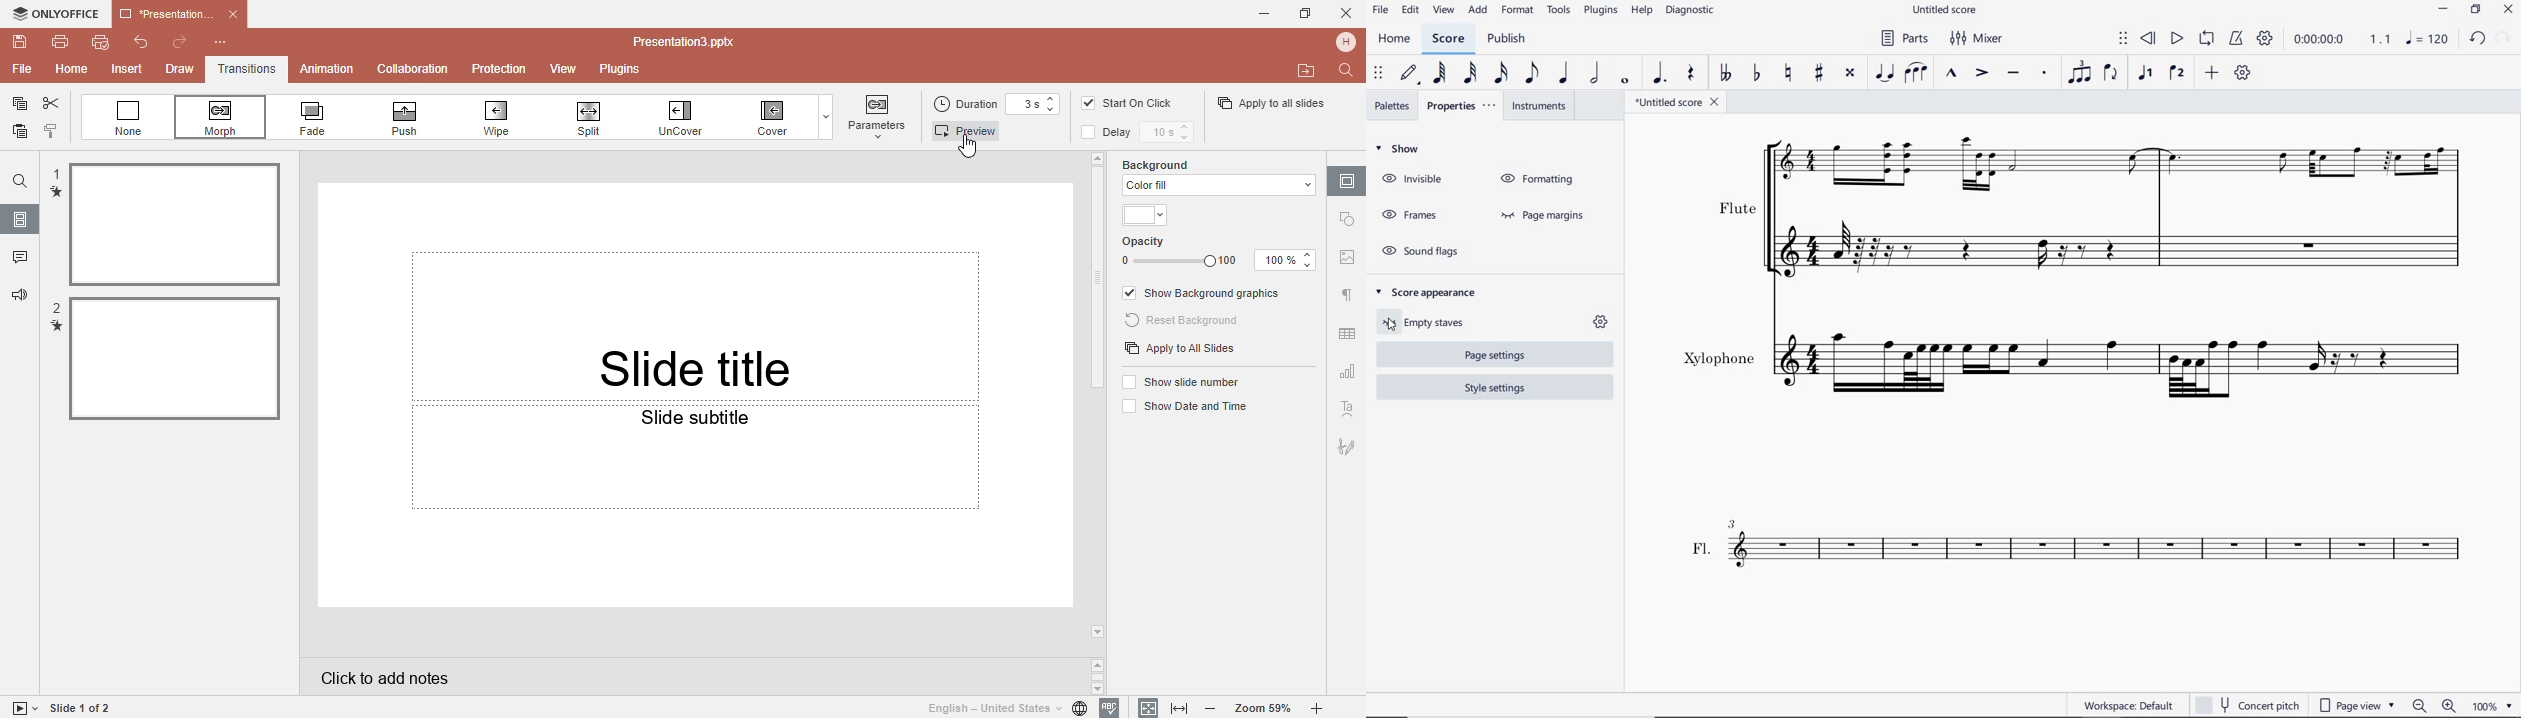  Describe the element at coordinates (2081, 72) in the screenshot. I see `TUPLET` at that location.